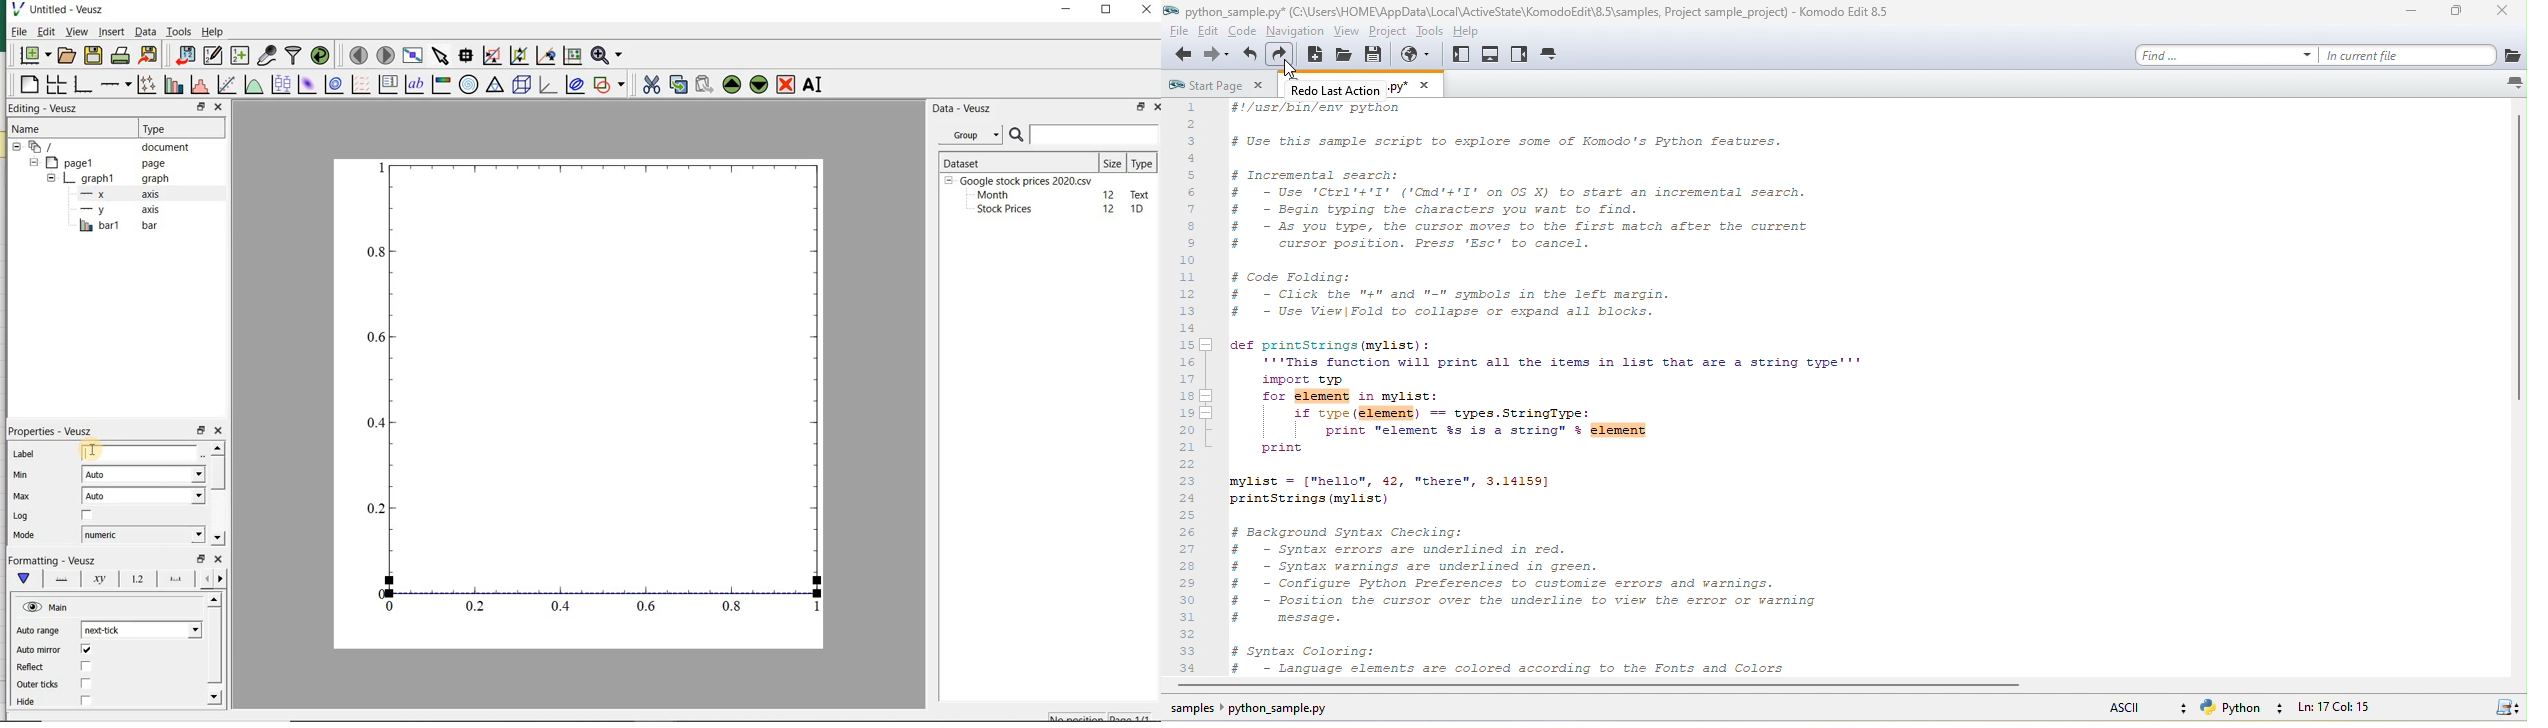 Image resolution: width=2548 pixels, height=728 pixels. Describe the element at coordinates (571, 56) in the screenshot. I see `click to reset graph axes` at that location.